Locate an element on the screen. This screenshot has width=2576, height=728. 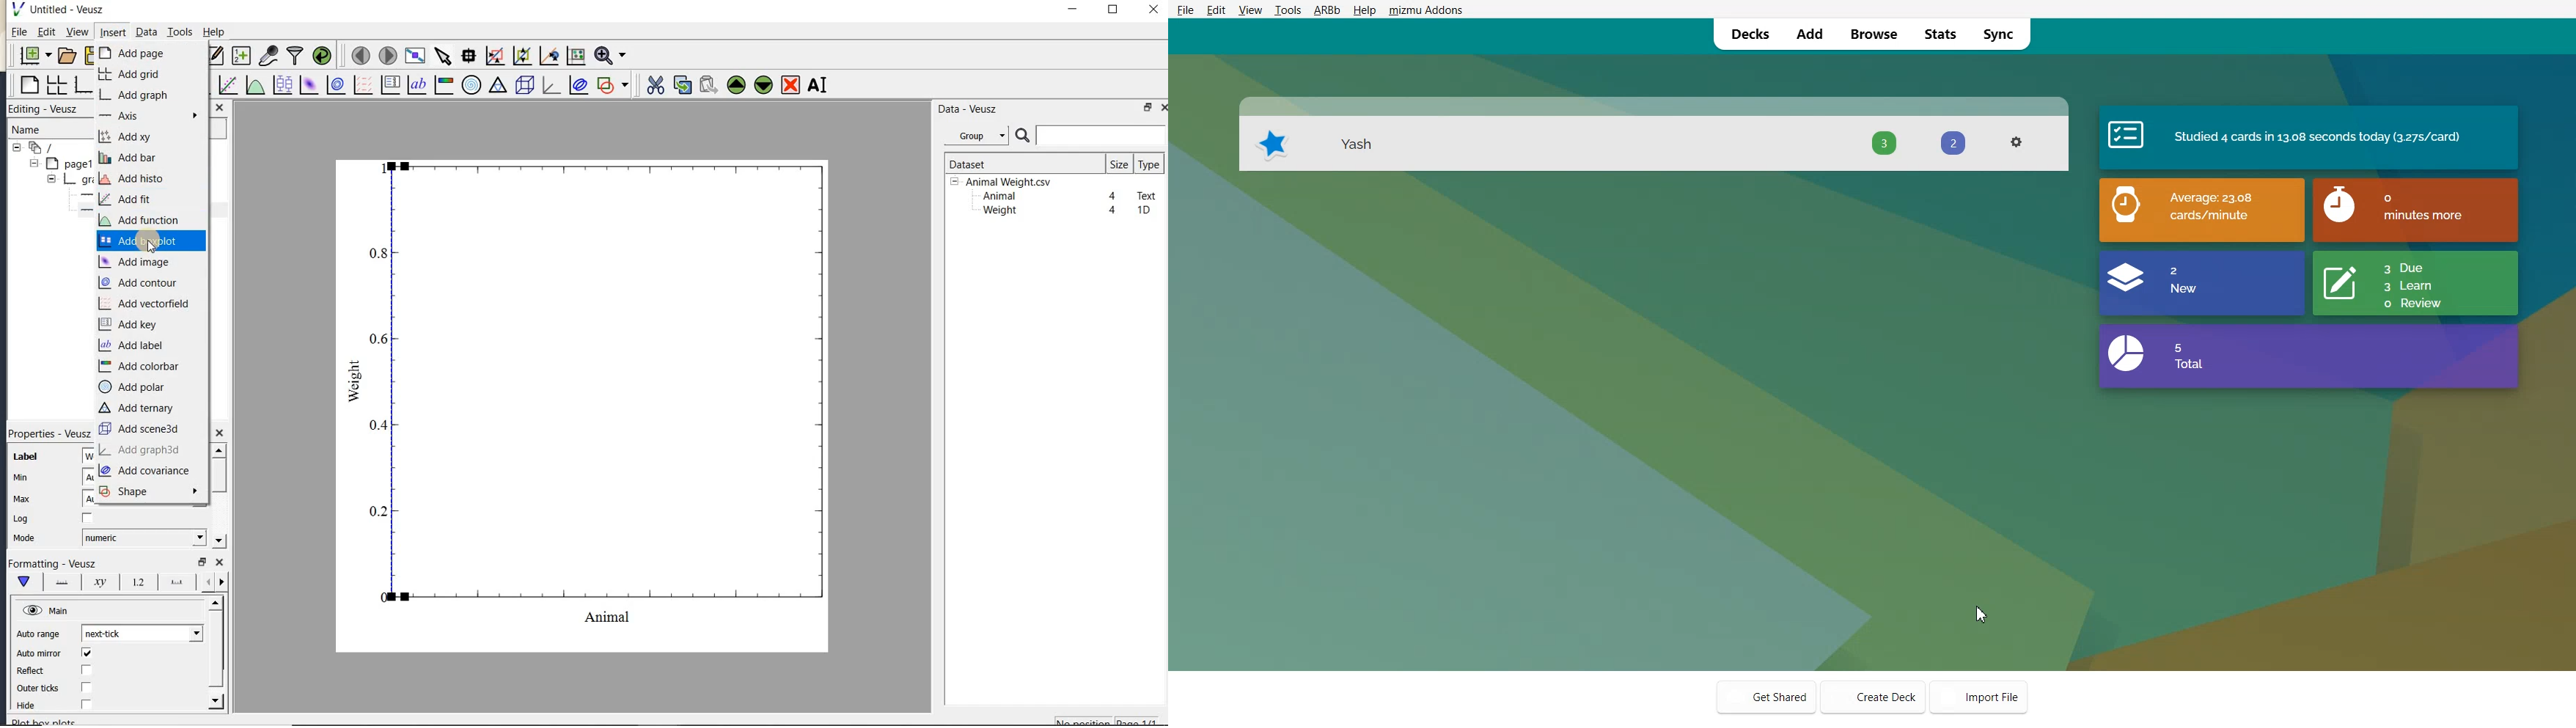
Outer ticks is located at coordinates (40, 688).